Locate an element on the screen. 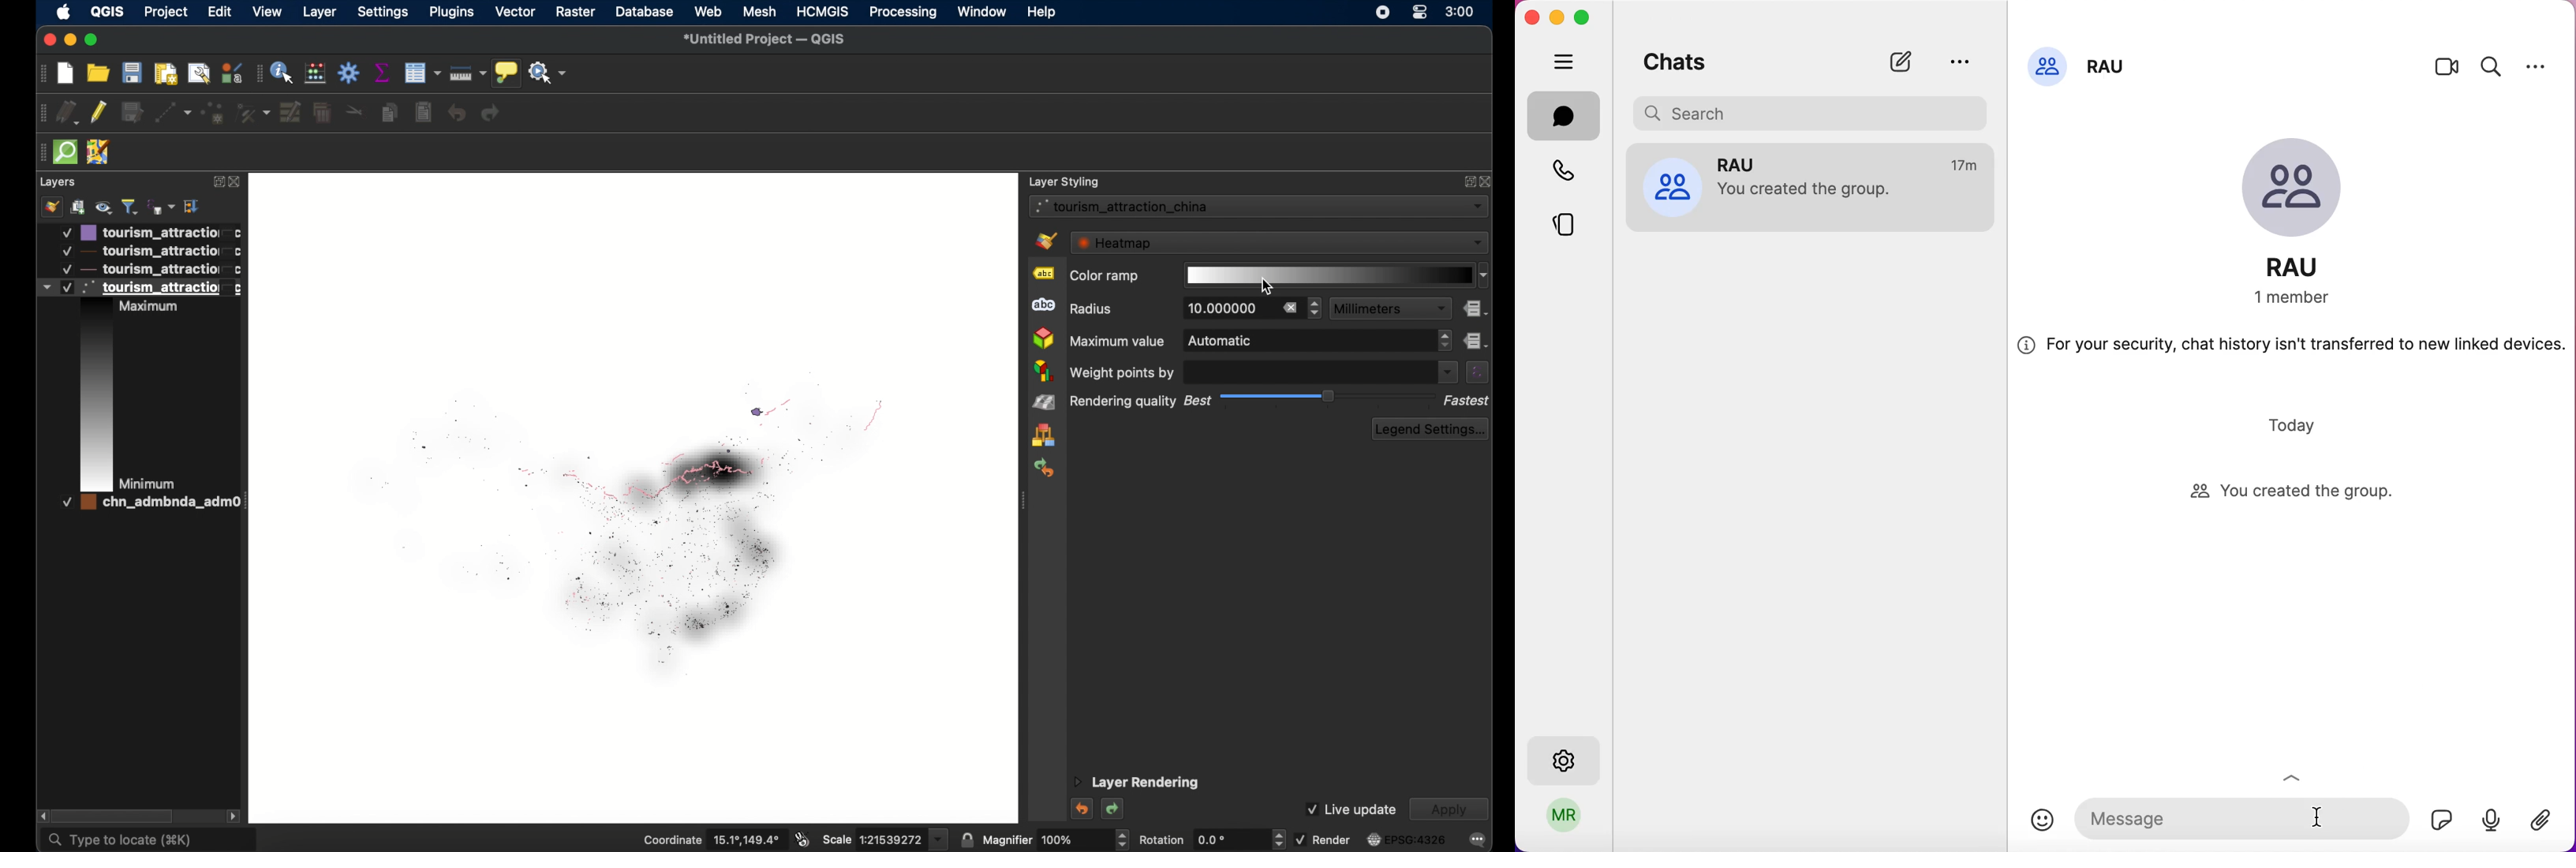 The height and width of the screenshot is (868, 2576). scroll box is located at coordinates (118, 815).